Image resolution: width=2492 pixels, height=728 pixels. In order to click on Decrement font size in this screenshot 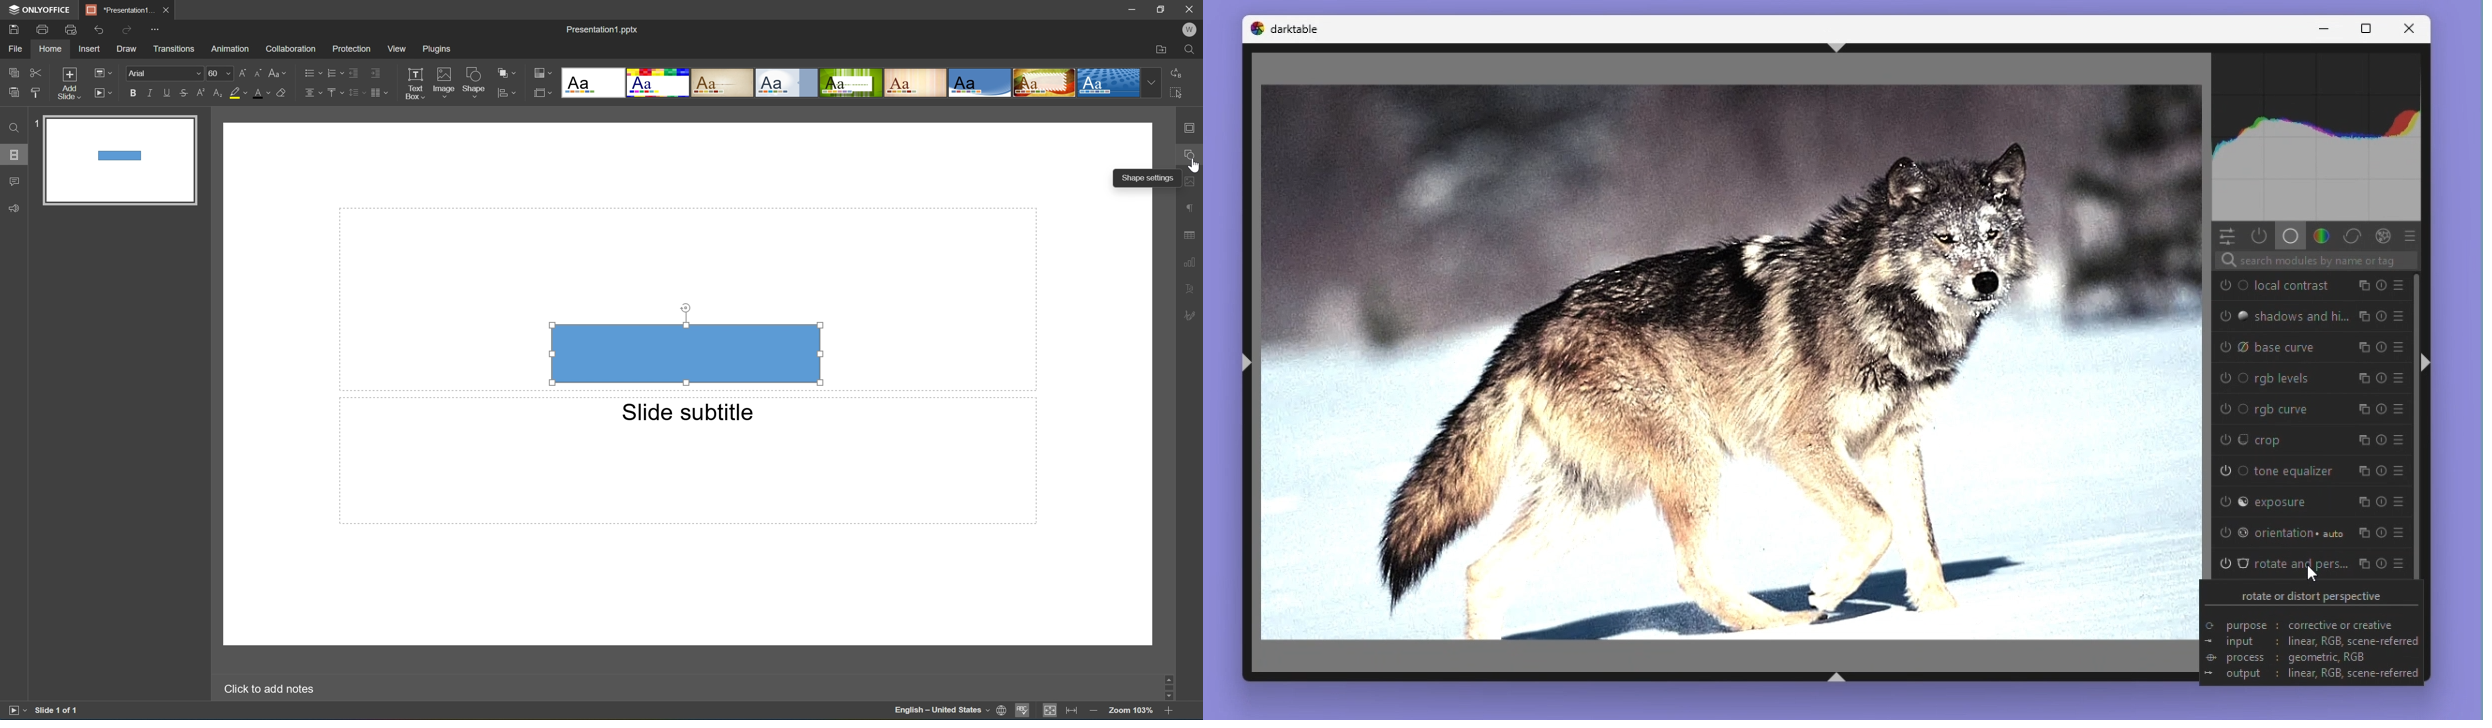, I will do `click(258, 72)`.